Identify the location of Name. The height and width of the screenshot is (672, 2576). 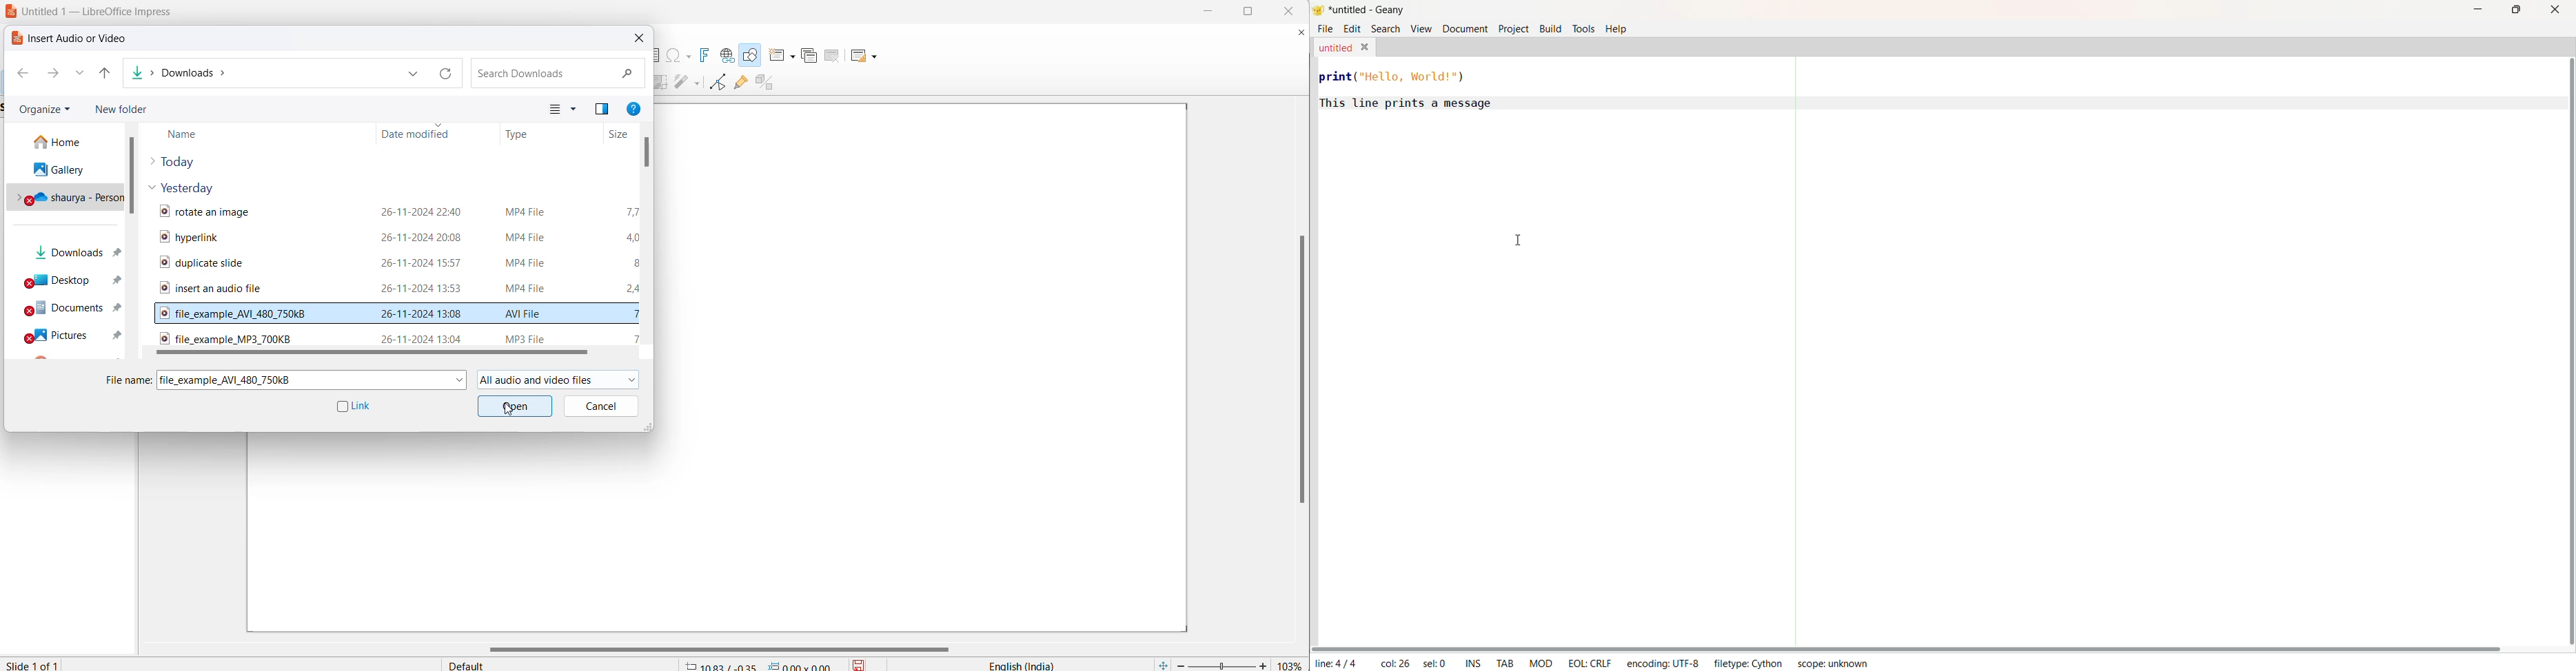
(187, 134).